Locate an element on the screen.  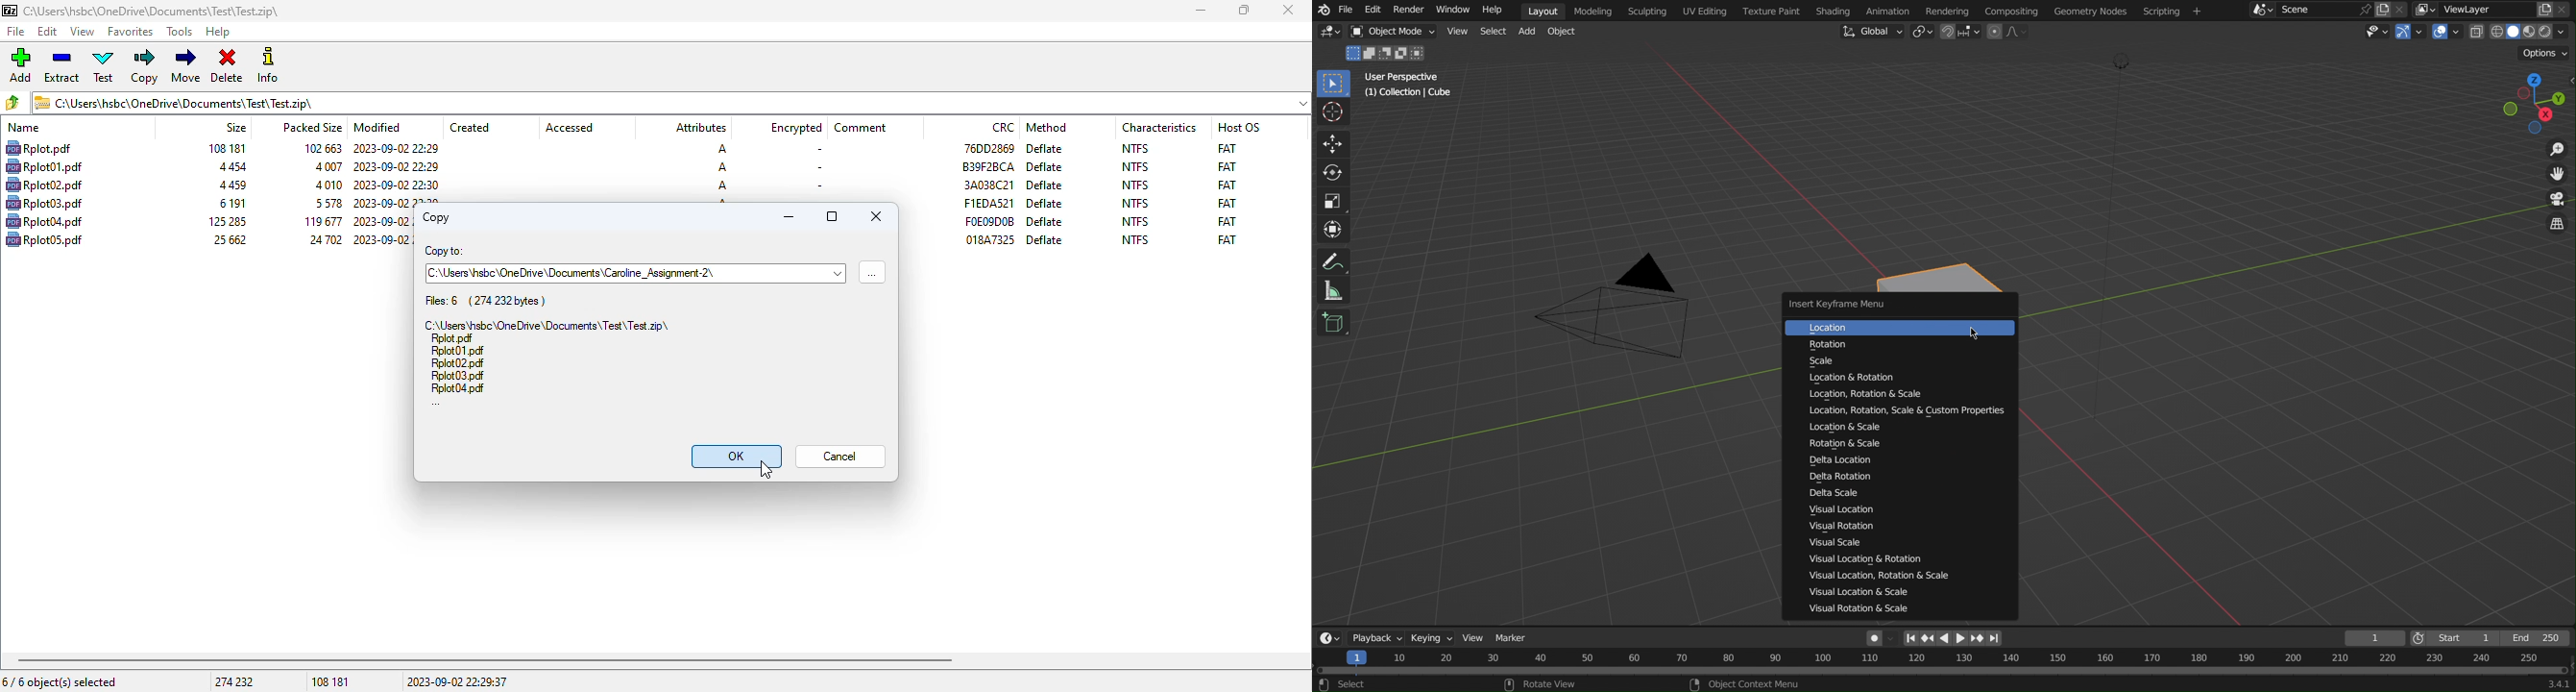
Delta Rotation is located at coordinates (1832, 476).